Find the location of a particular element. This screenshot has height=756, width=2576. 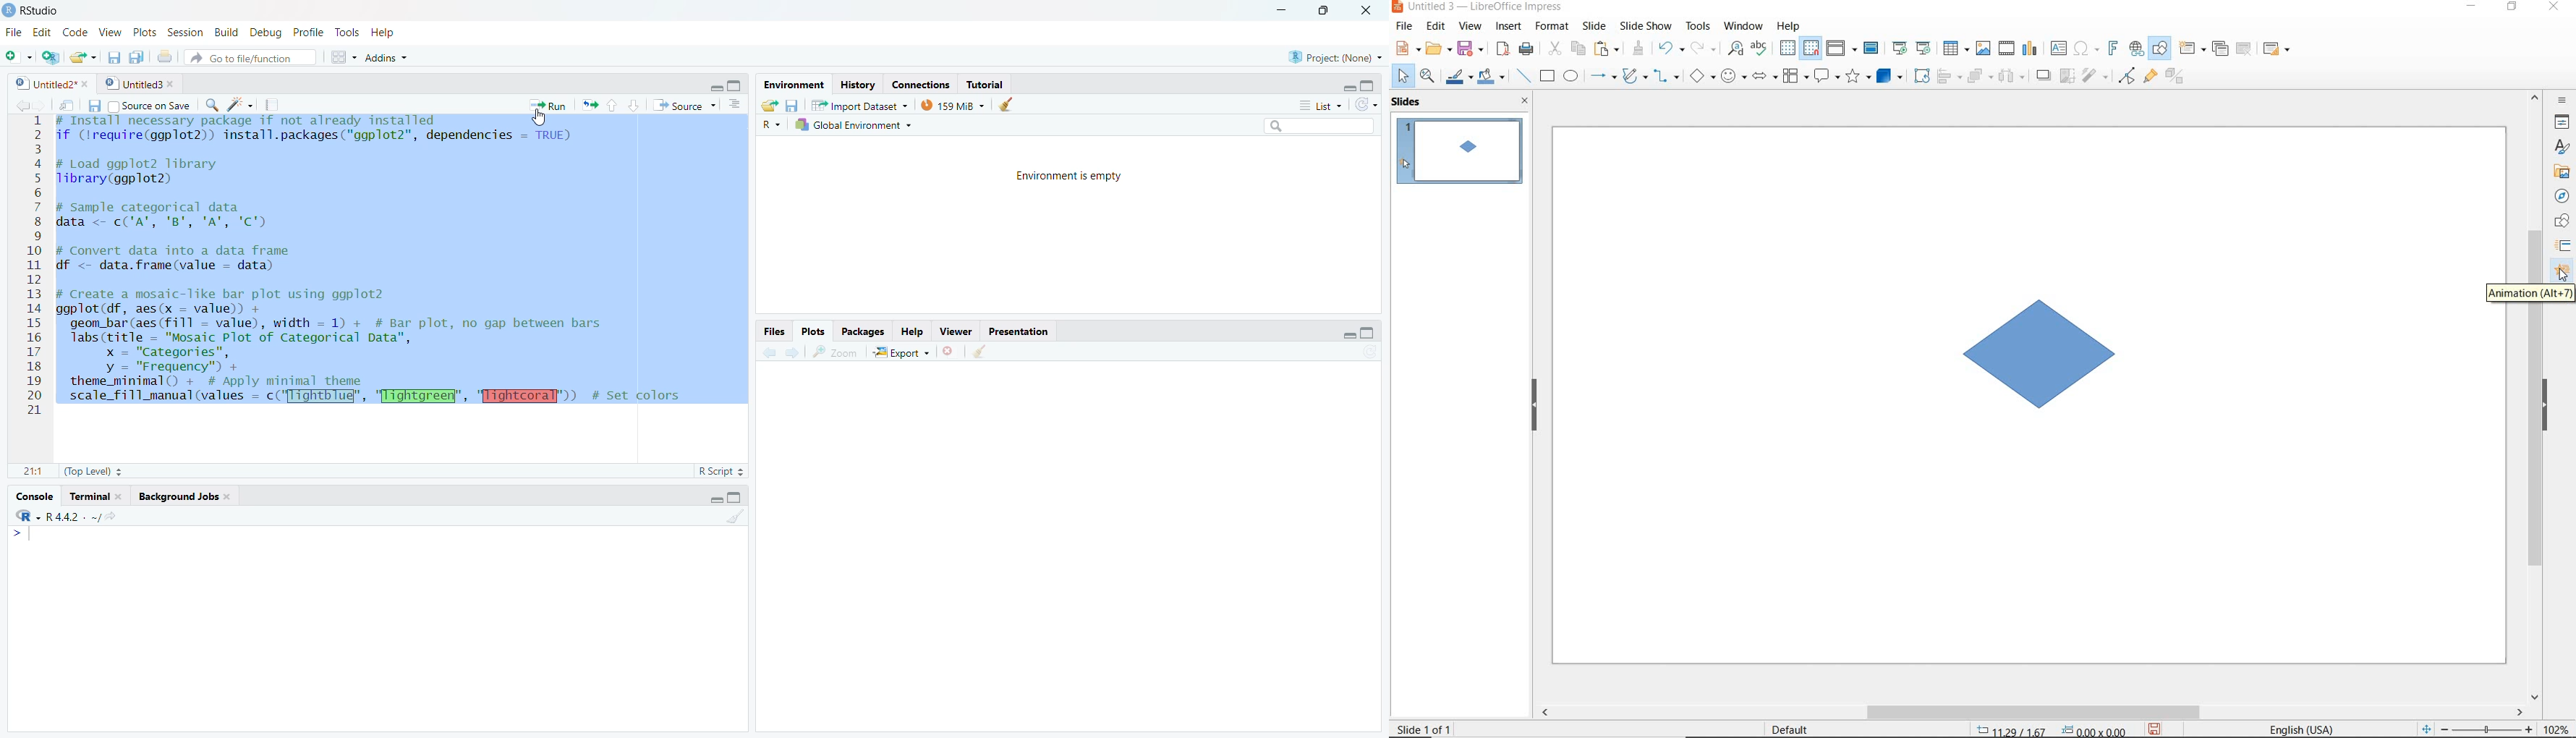

Edit is located at coordinates (43, 33).